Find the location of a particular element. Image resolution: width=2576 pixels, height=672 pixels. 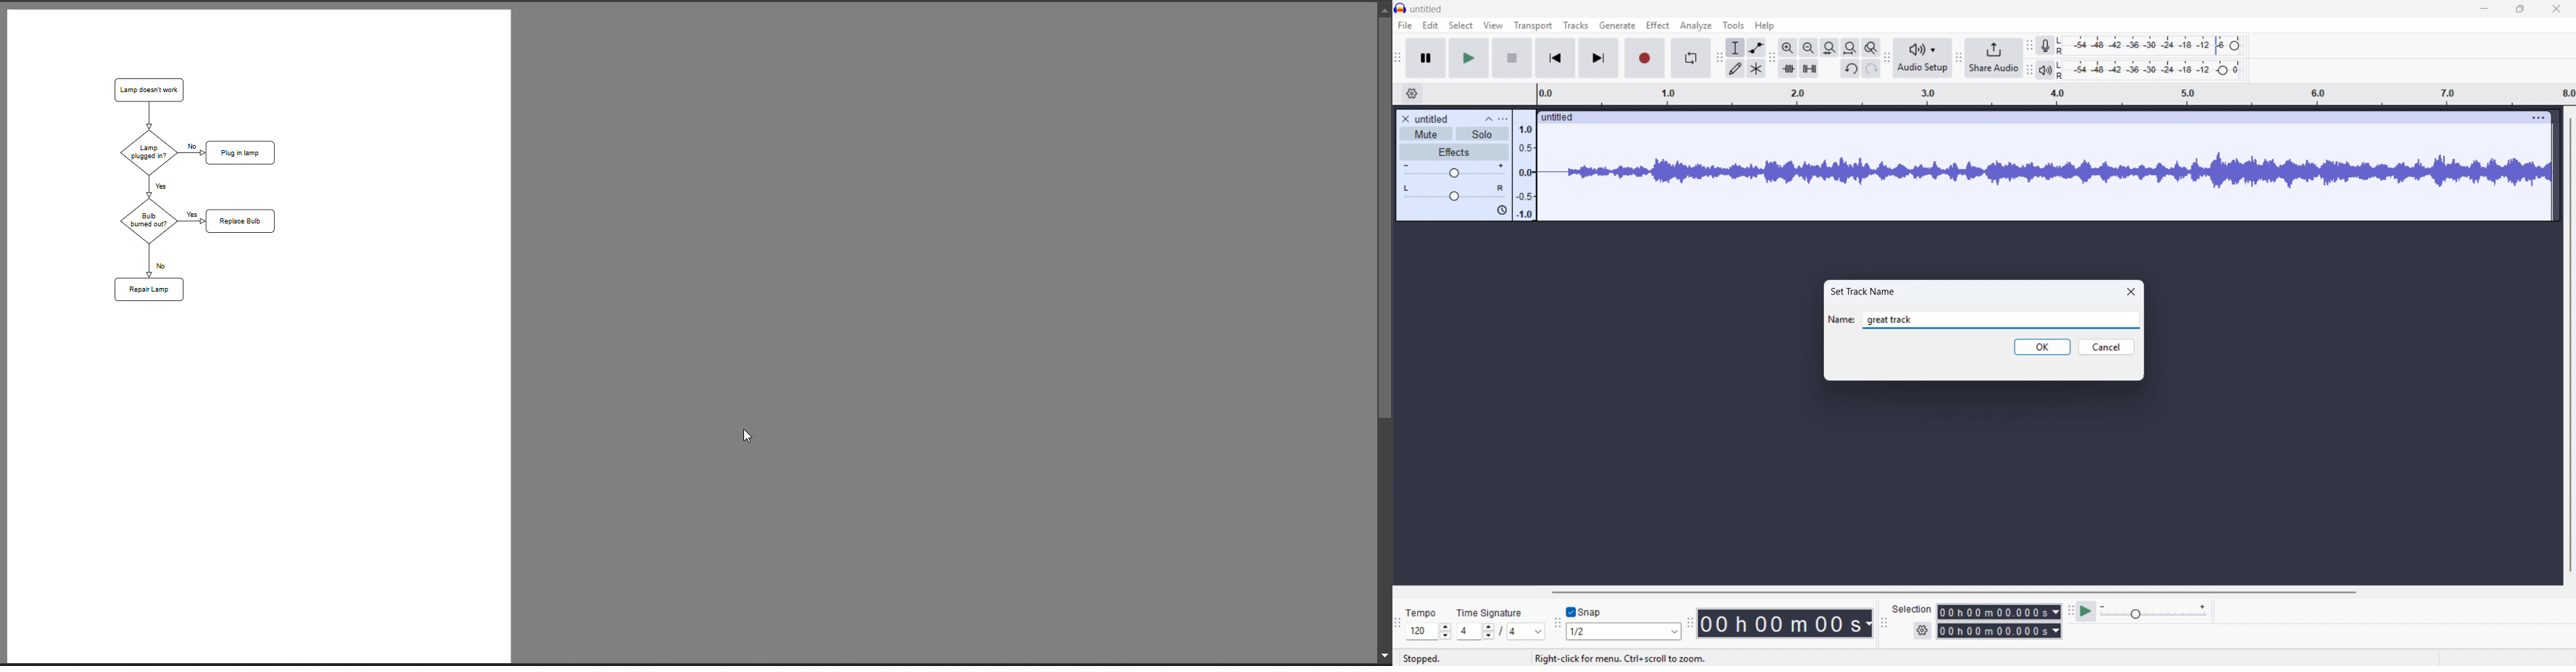

file  is located at coordinates (1405, 27).